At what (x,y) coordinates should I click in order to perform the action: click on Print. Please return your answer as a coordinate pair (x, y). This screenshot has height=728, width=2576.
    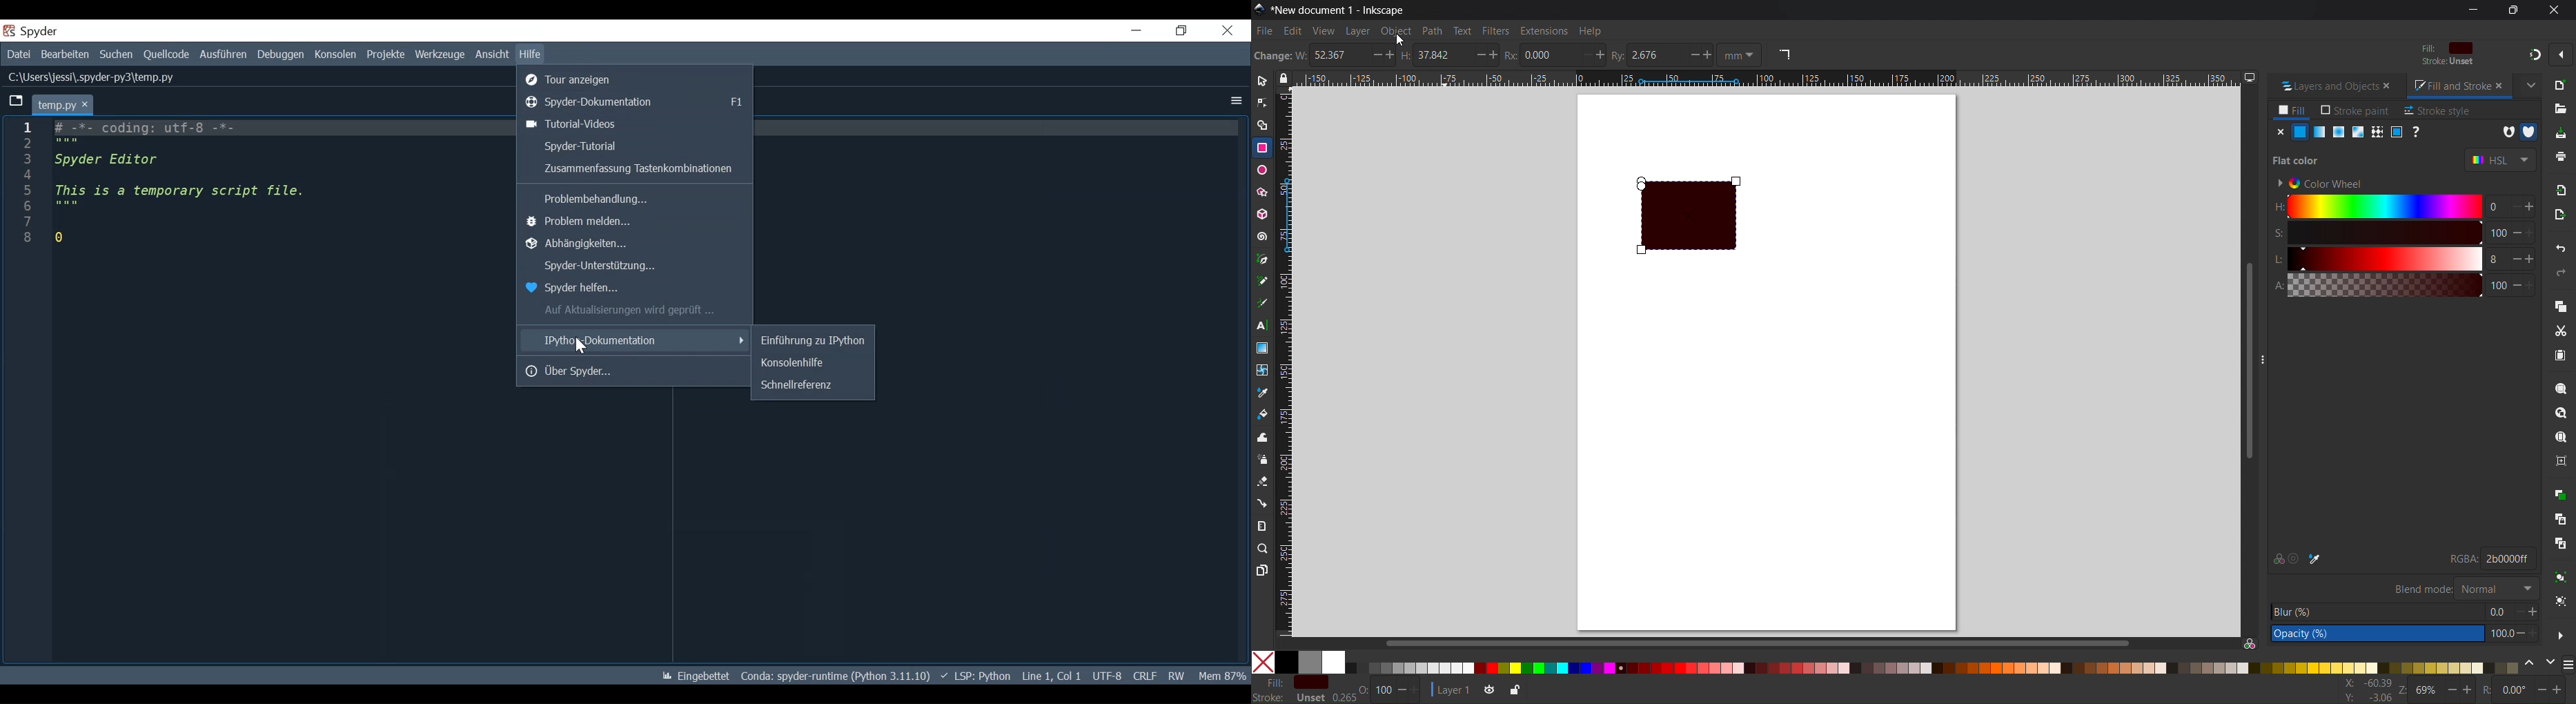
    Looking at the image, I should click on (2560, 157).